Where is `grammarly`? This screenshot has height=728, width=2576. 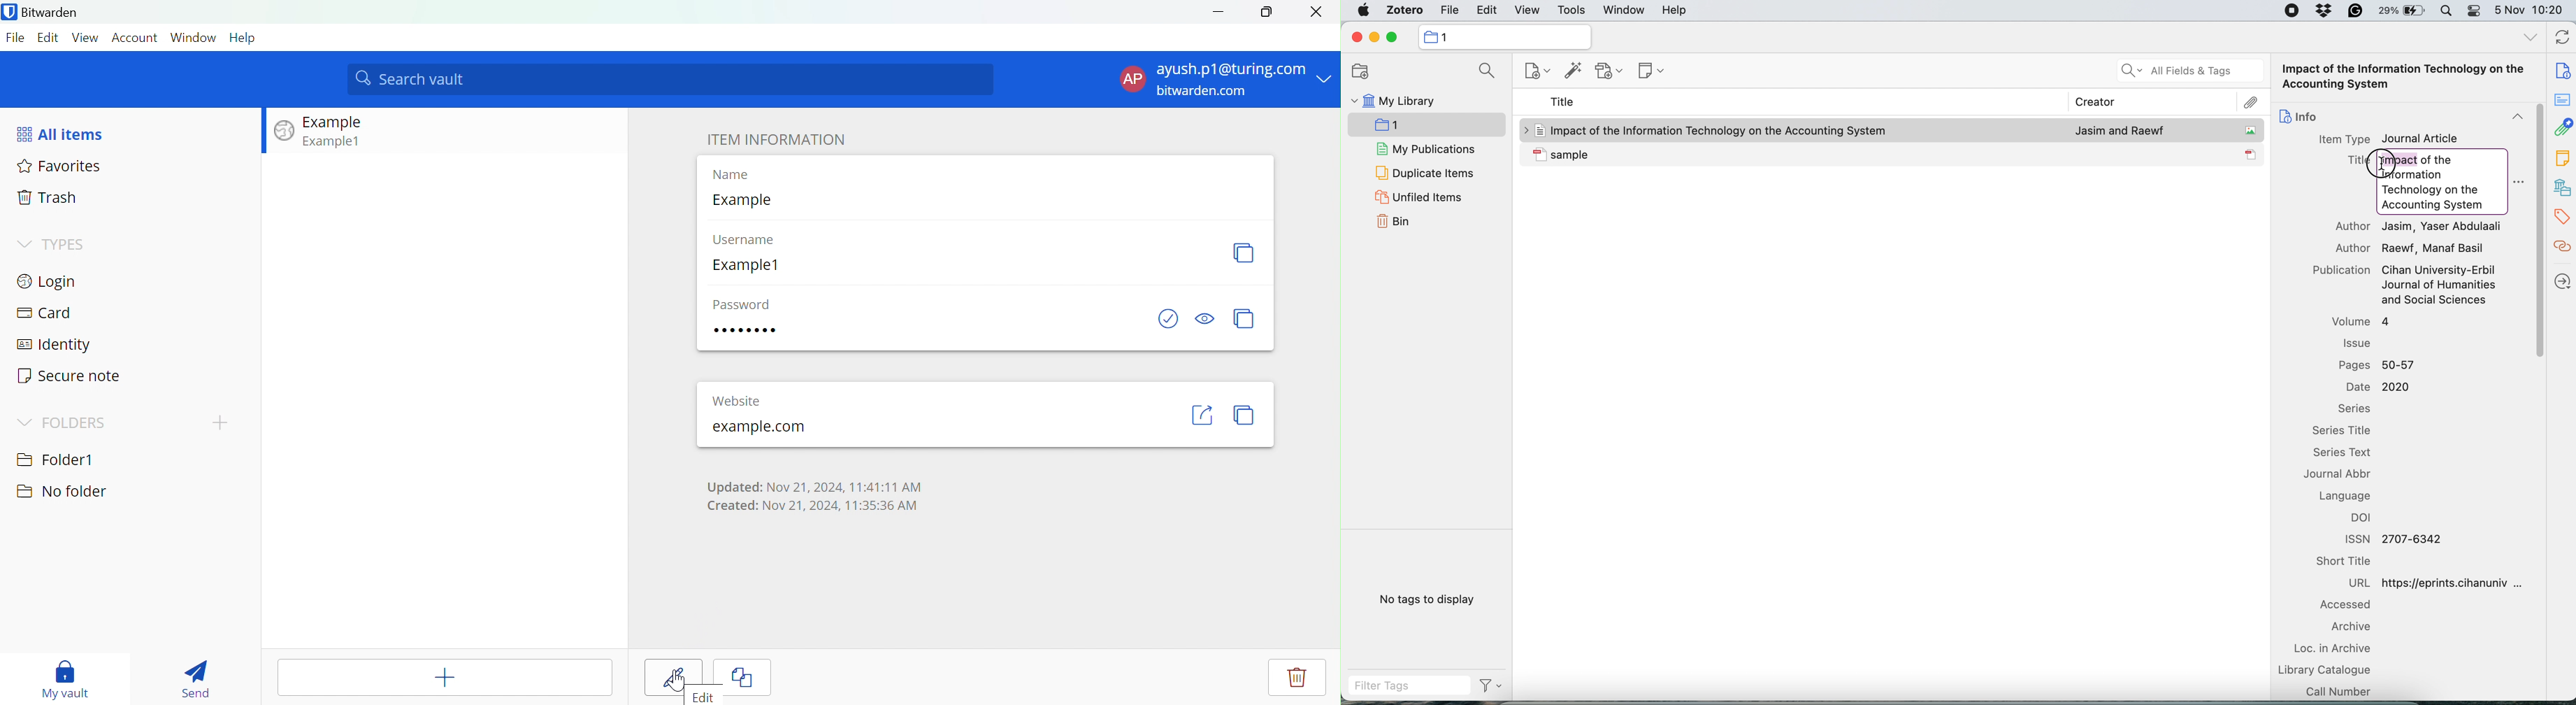
grammarly is located at coordinates (2356, 11).